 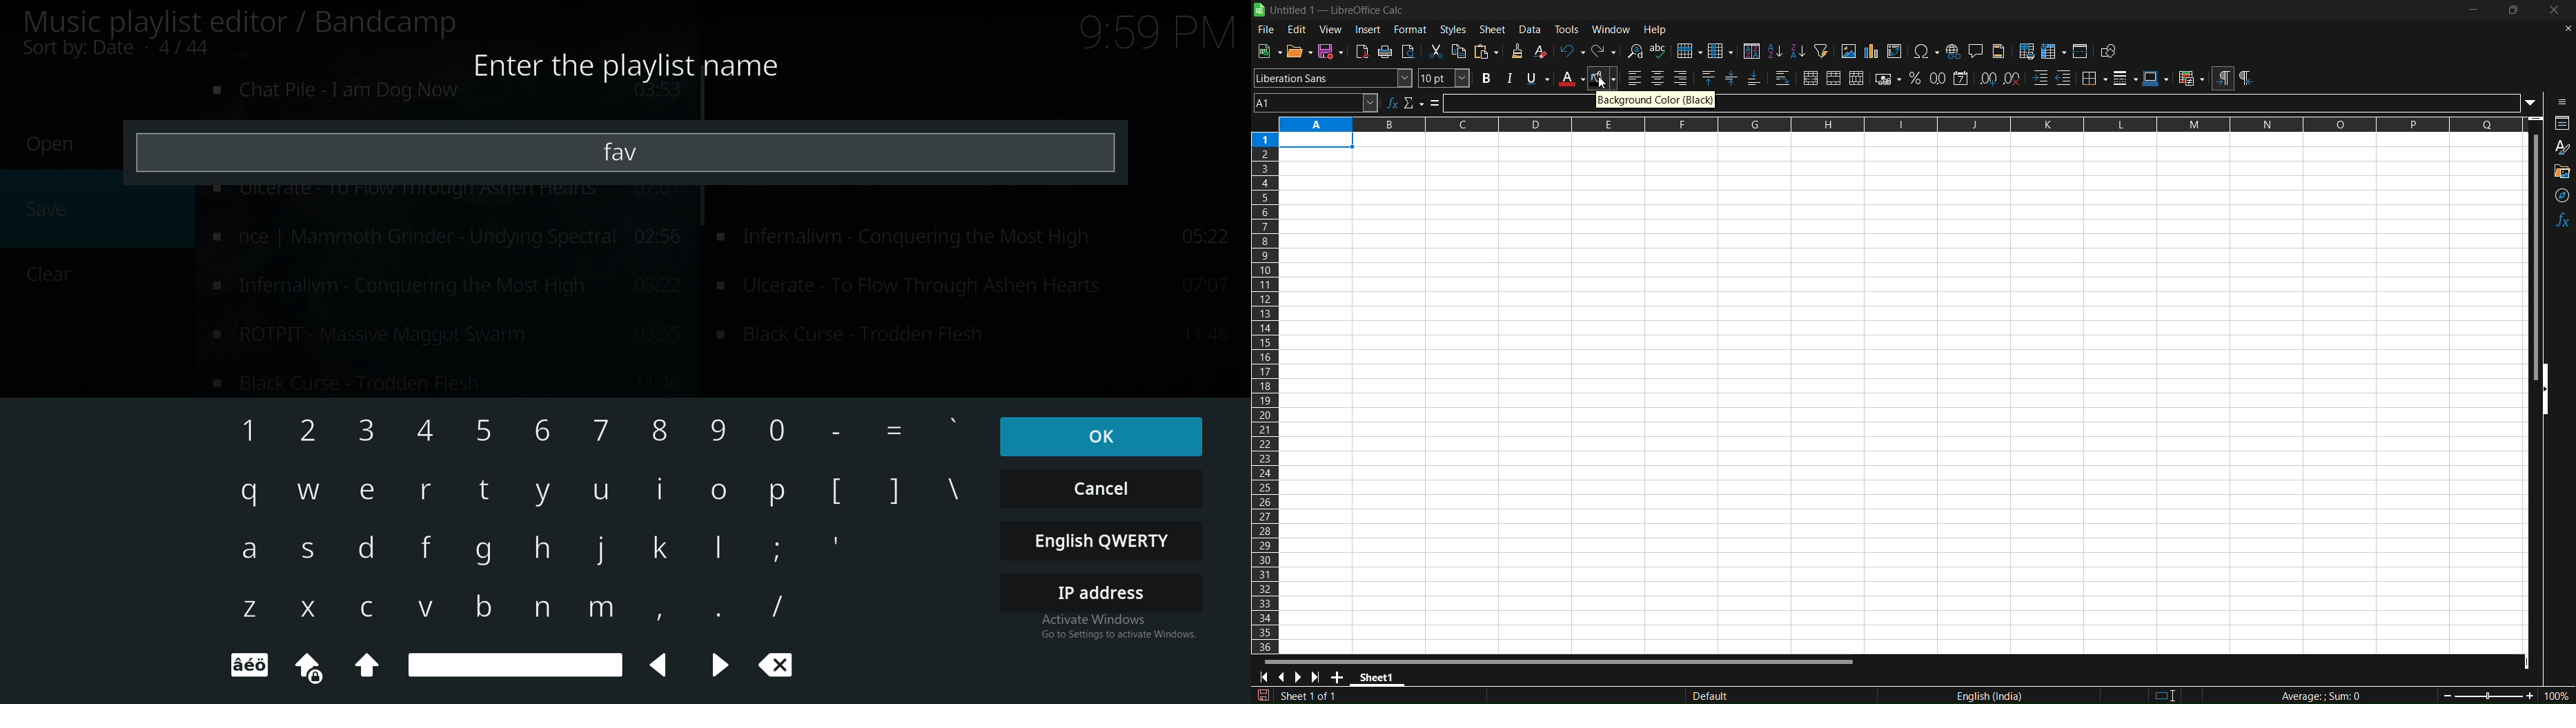 What do you see at coordinates (1871, 51) in the screenshot?
I see `insert chart` at bounding box center [1871, 51].